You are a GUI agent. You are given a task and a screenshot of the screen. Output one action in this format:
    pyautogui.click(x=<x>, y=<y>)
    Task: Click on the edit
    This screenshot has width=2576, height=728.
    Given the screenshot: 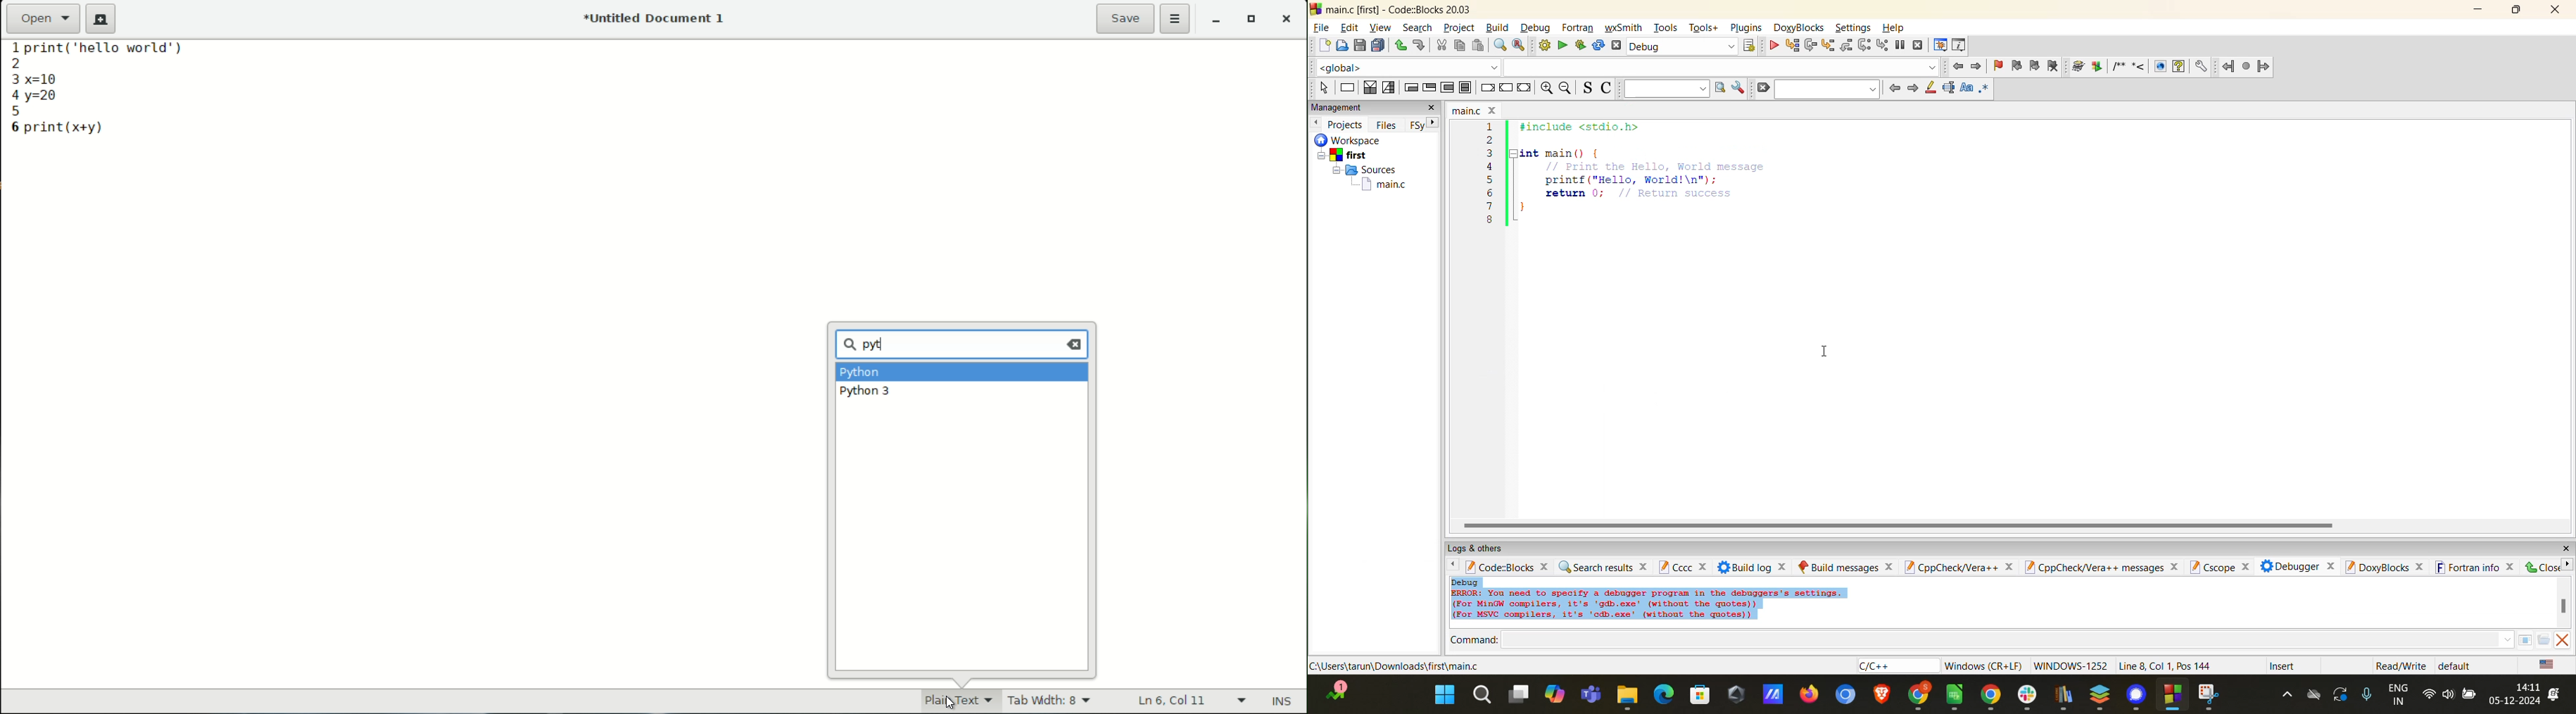 What is the action you would take?
    pyautogui.click(x=1350, y=28)
    